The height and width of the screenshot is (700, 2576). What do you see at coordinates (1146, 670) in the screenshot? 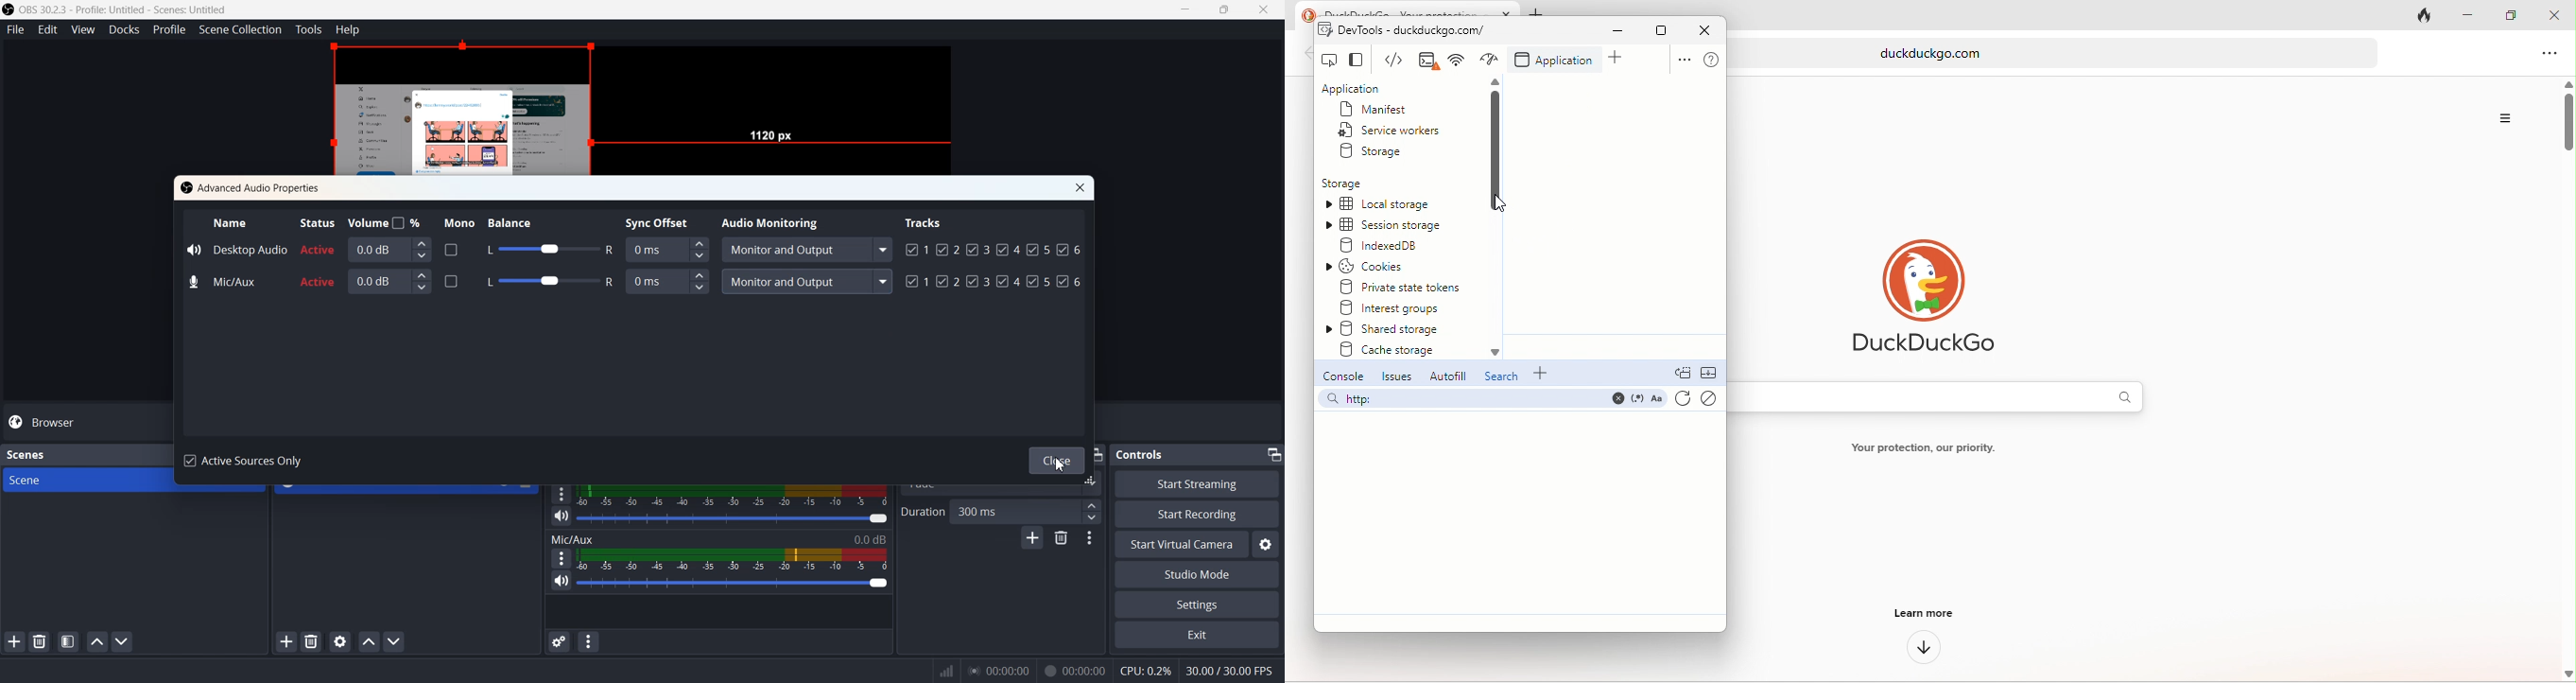
I see `CPU:0.2%` at bounding box center [1146, 670].